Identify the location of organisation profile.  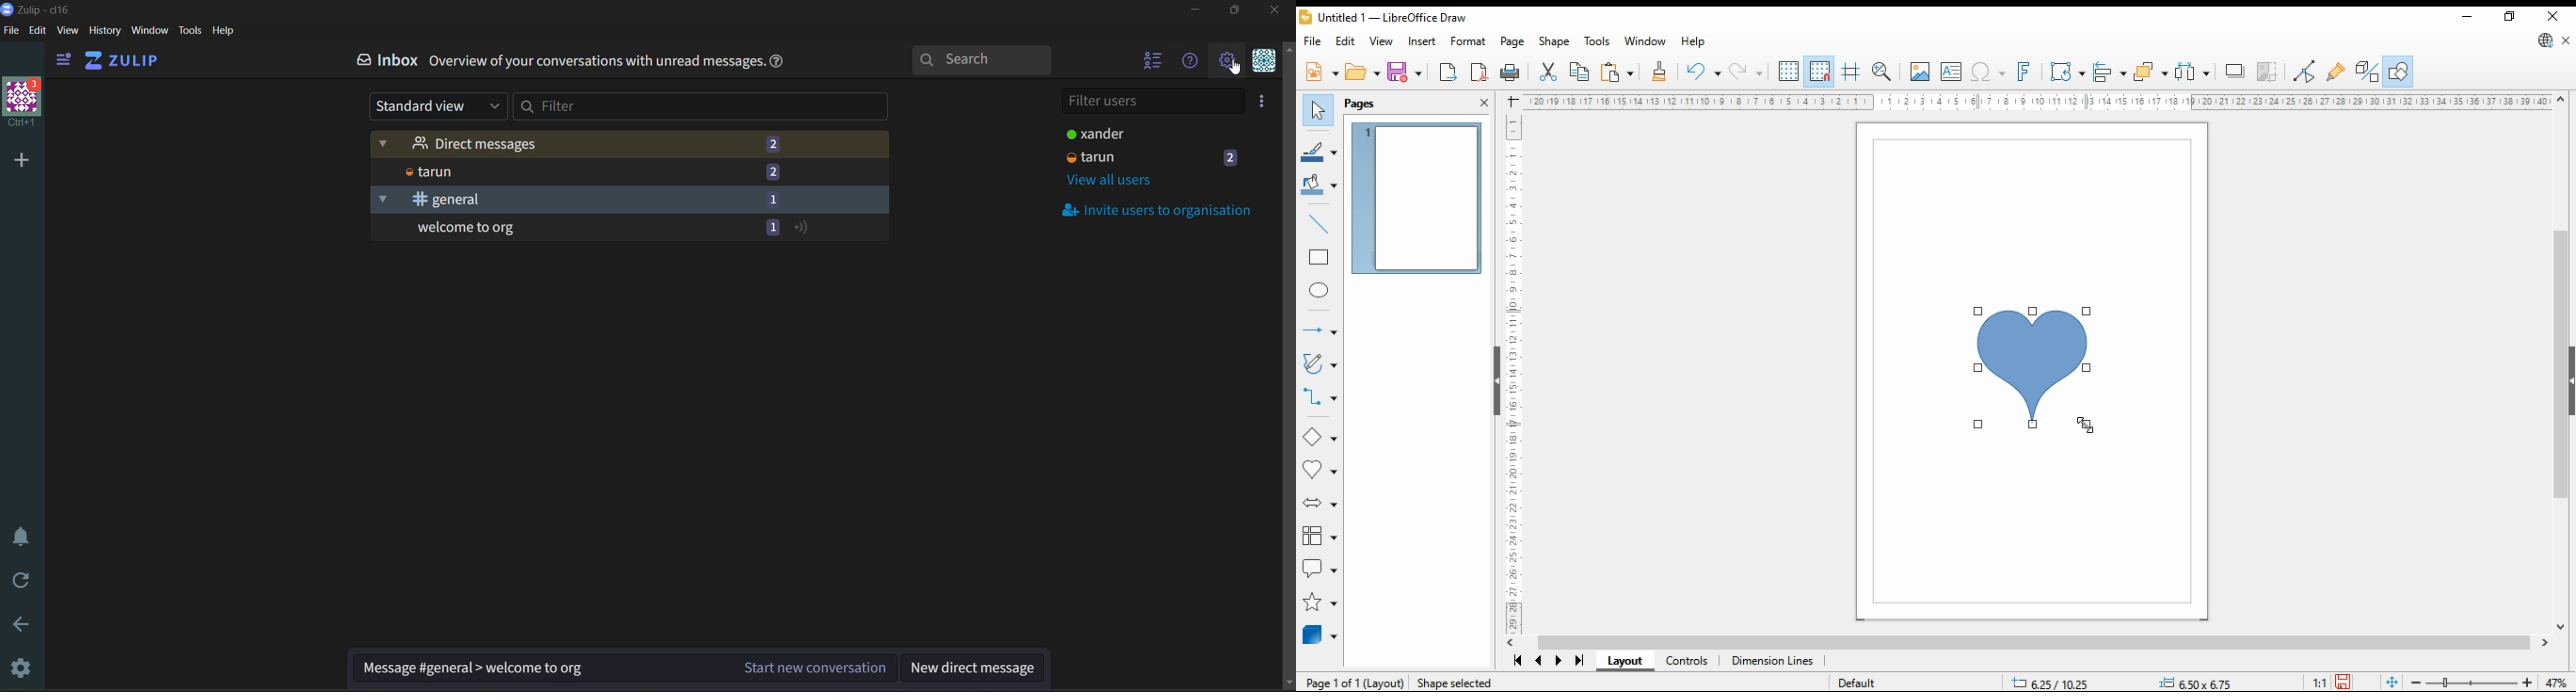
(24, 102).